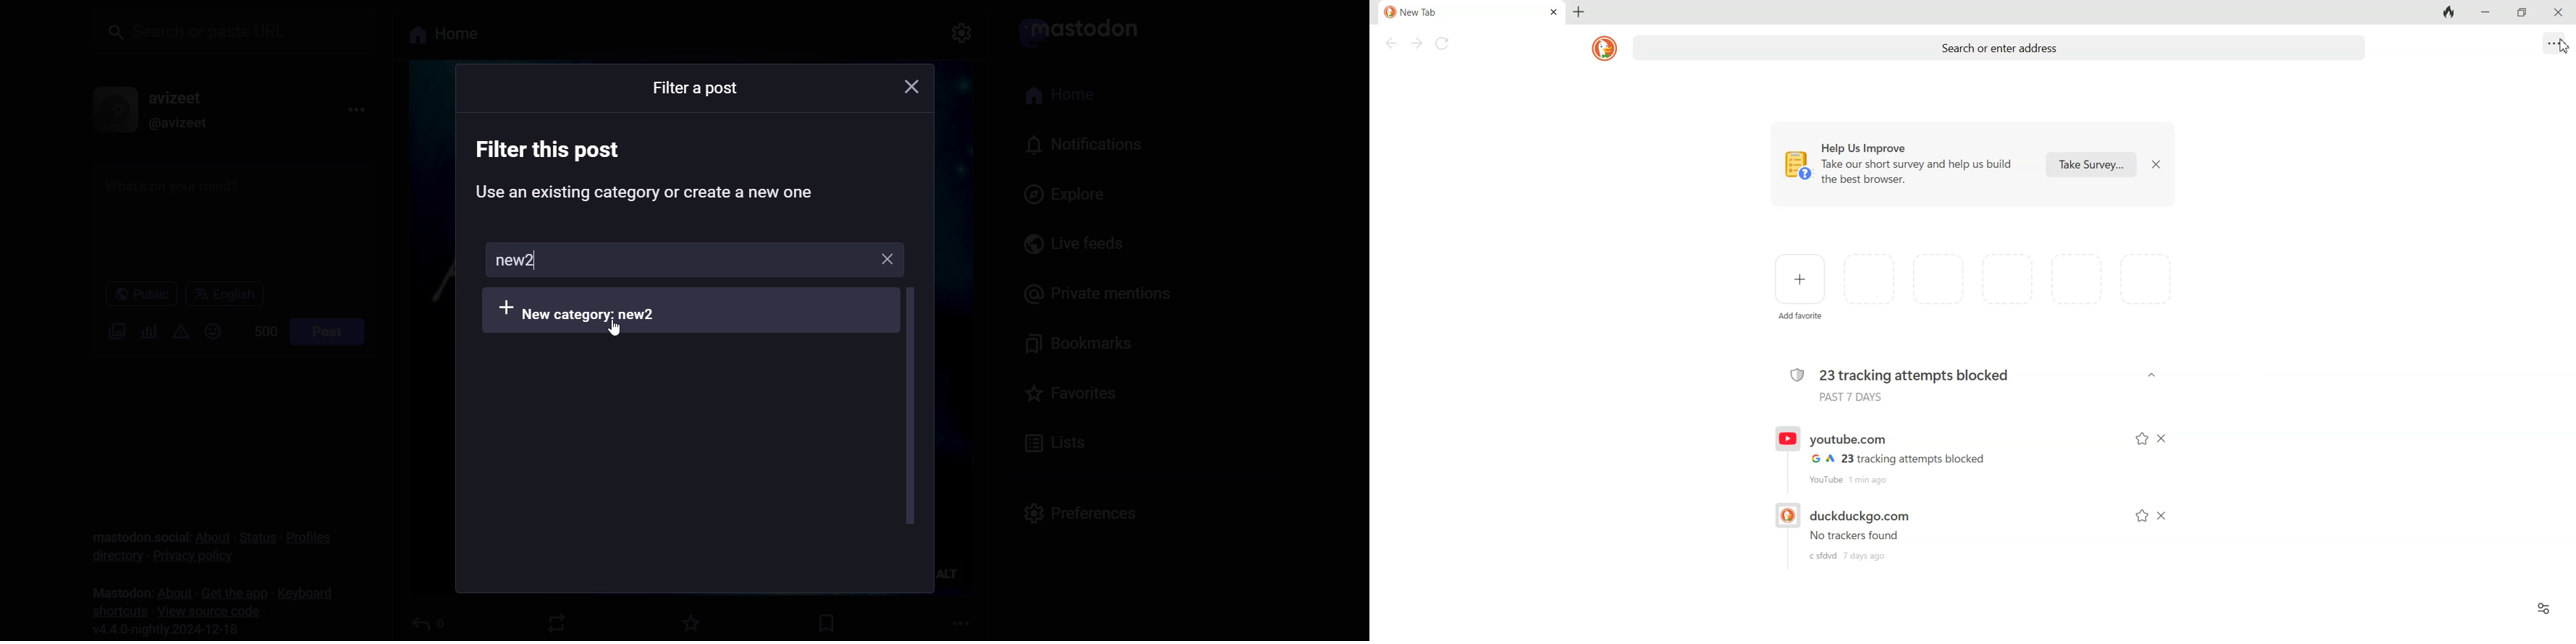  Describe the element at coordinates (2162, 516) in the screenshot. I see `Dismiss ` at that location.